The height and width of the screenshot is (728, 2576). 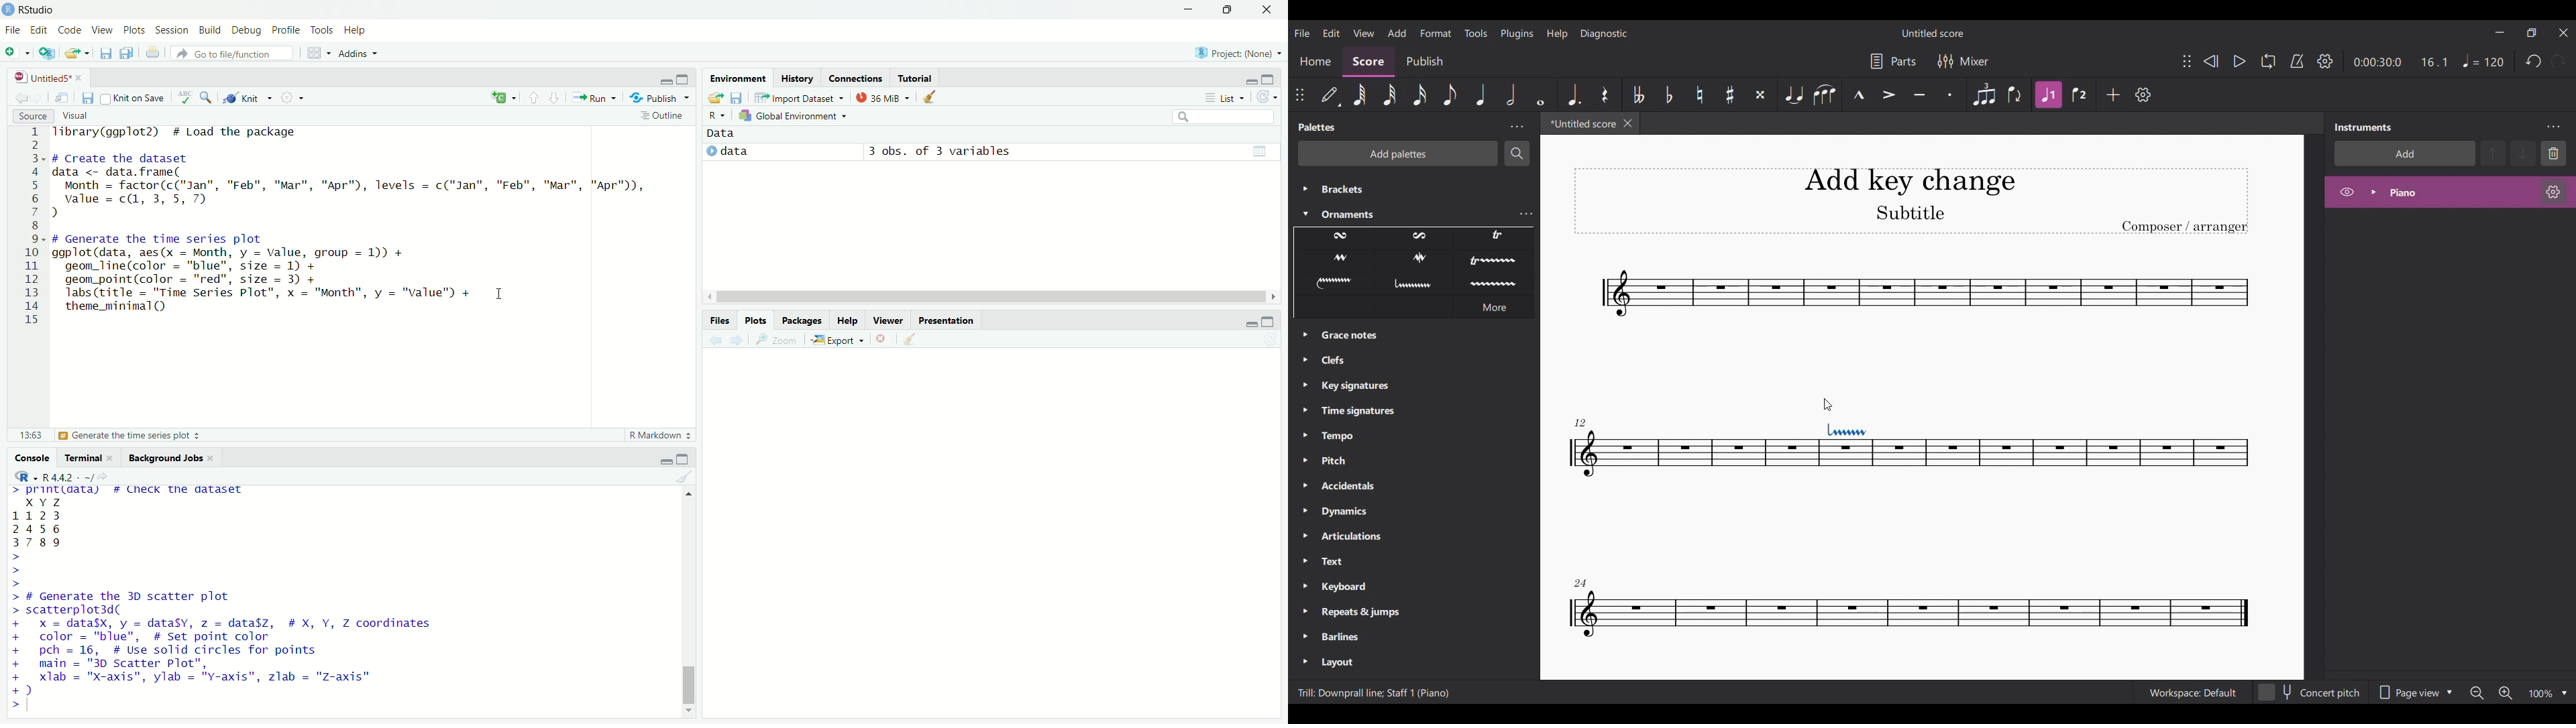 I want to click on untitled5, so click(x=46, y=78).